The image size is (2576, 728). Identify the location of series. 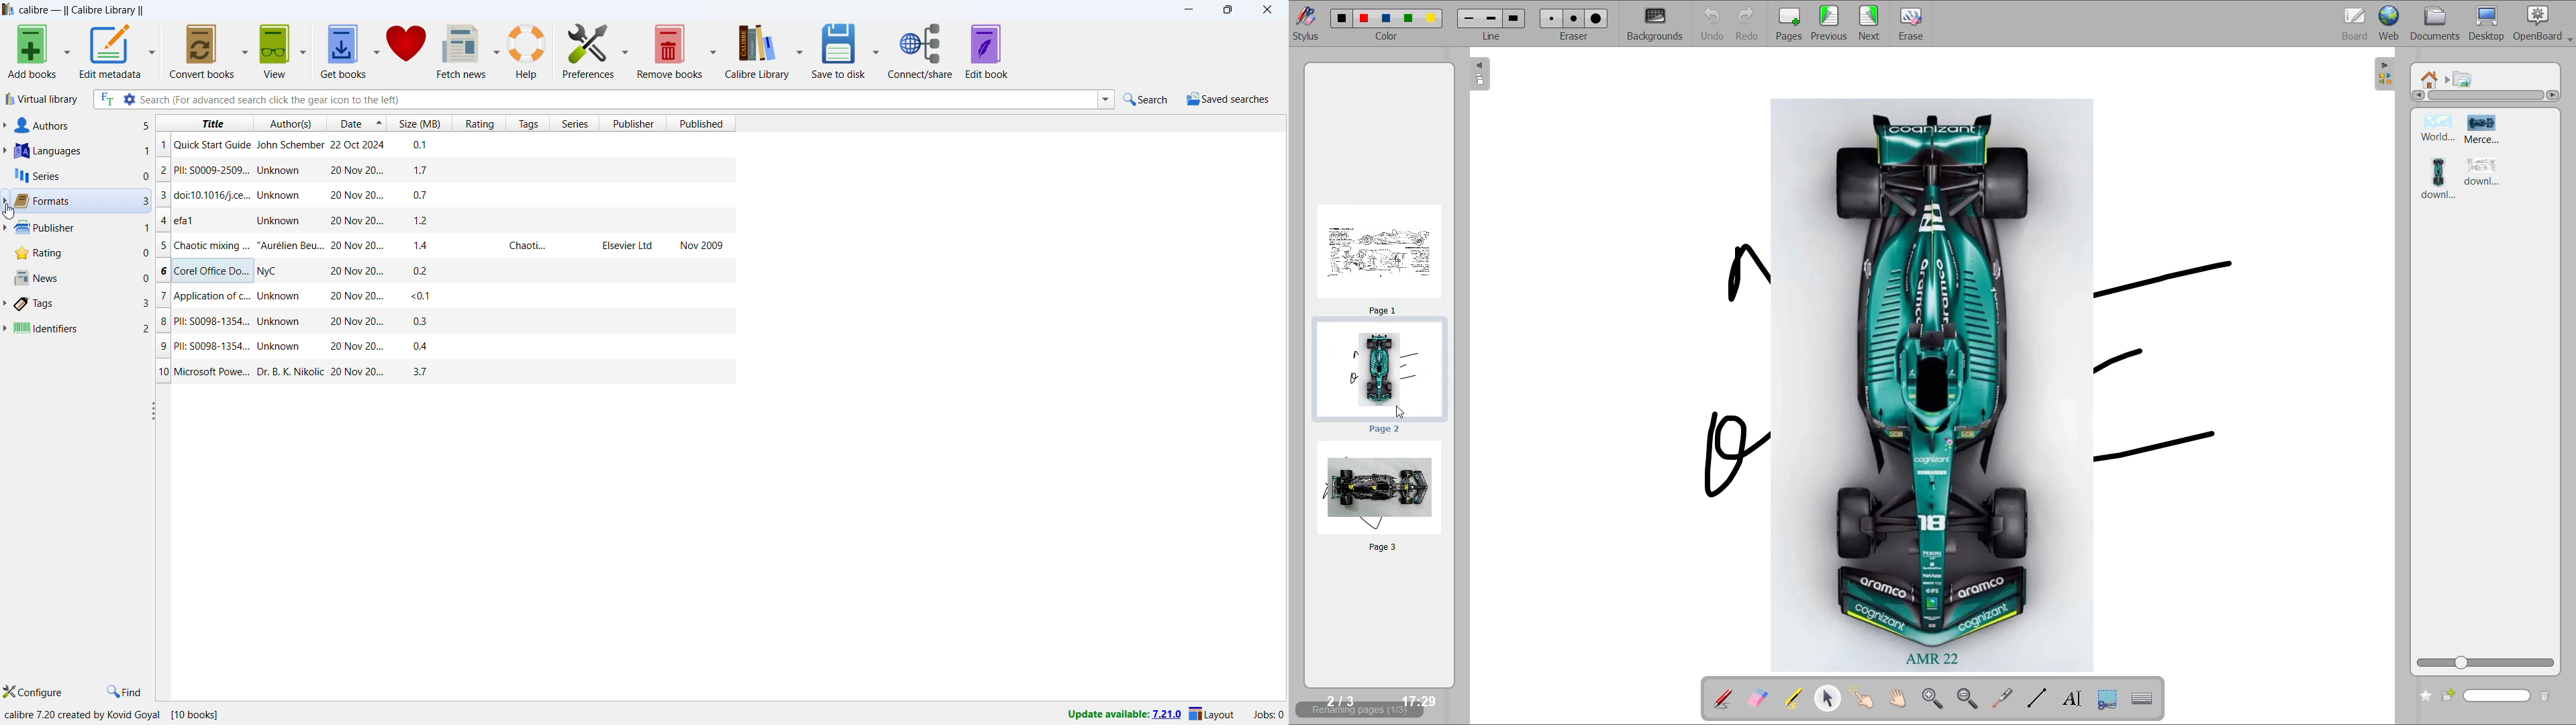
(81, 176).